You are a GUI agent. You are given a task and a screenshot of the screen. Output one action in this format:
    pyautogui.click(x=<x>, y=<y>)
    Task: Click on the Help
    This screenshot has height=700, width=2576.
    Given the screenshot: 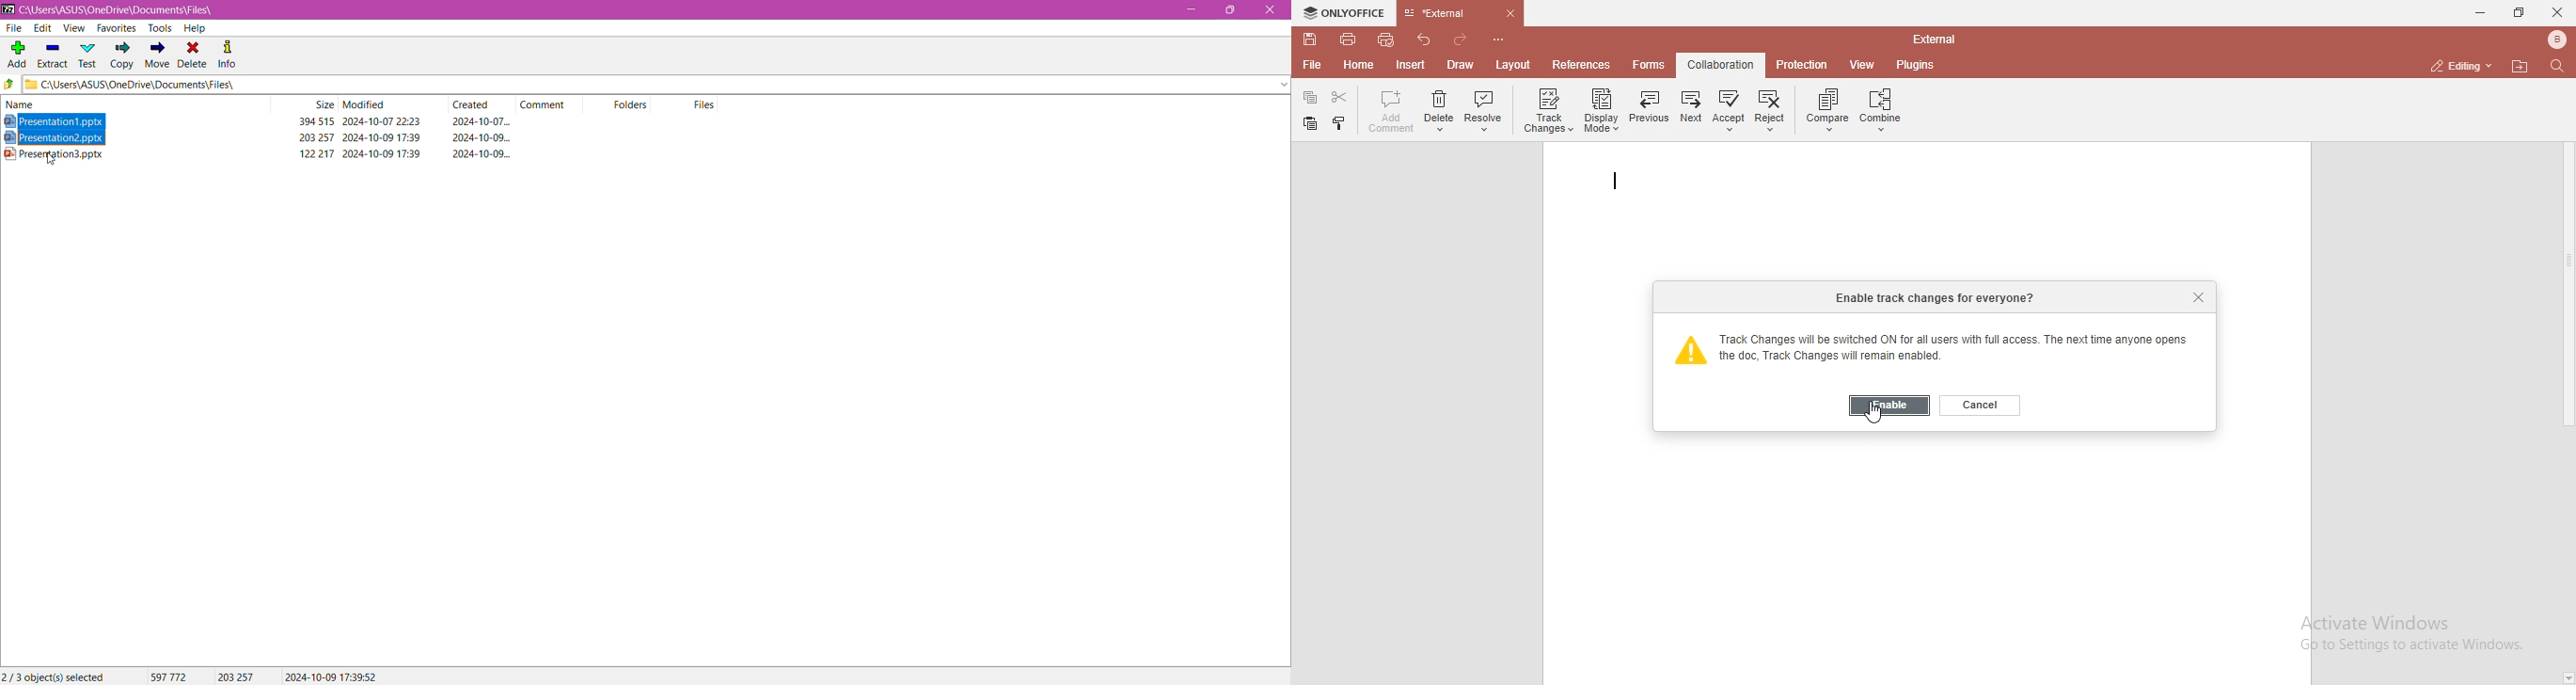 What is the action you would take?
    pyautogui.click(x=194, y=28)
    